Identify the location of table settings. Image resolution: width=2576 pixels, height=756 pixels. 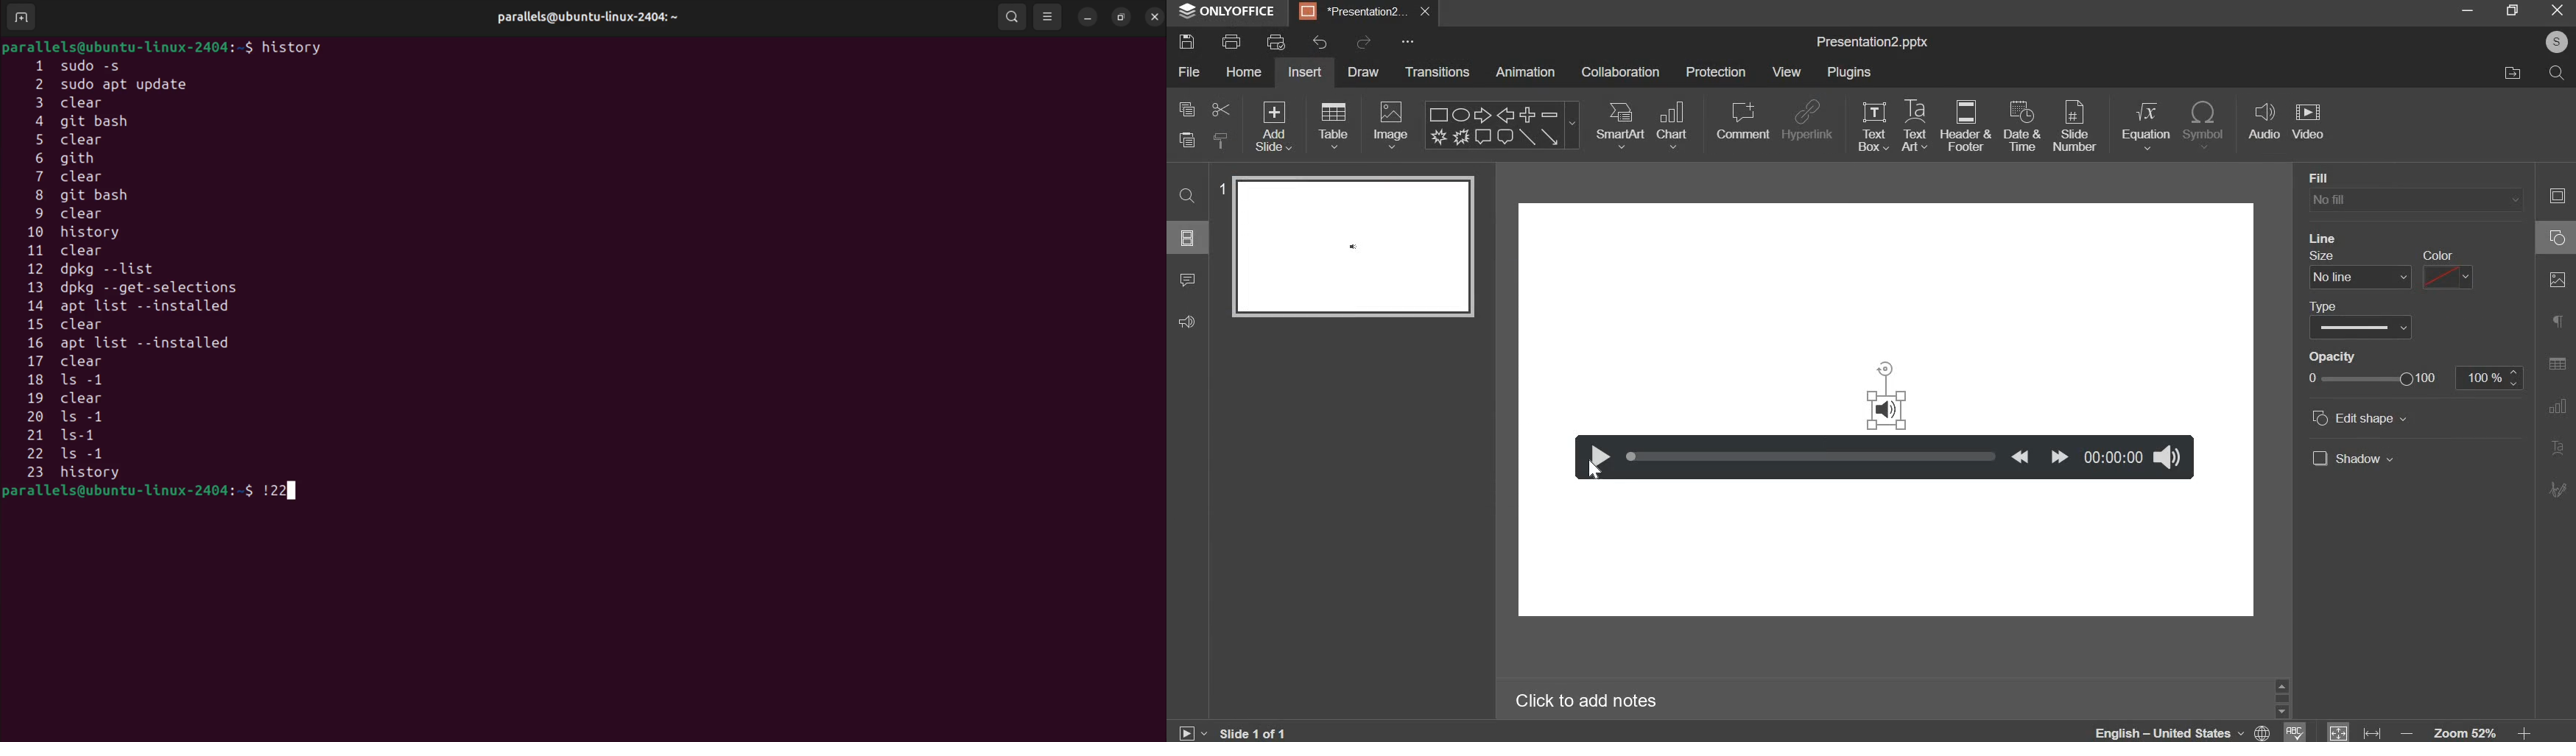
(2557, 363).